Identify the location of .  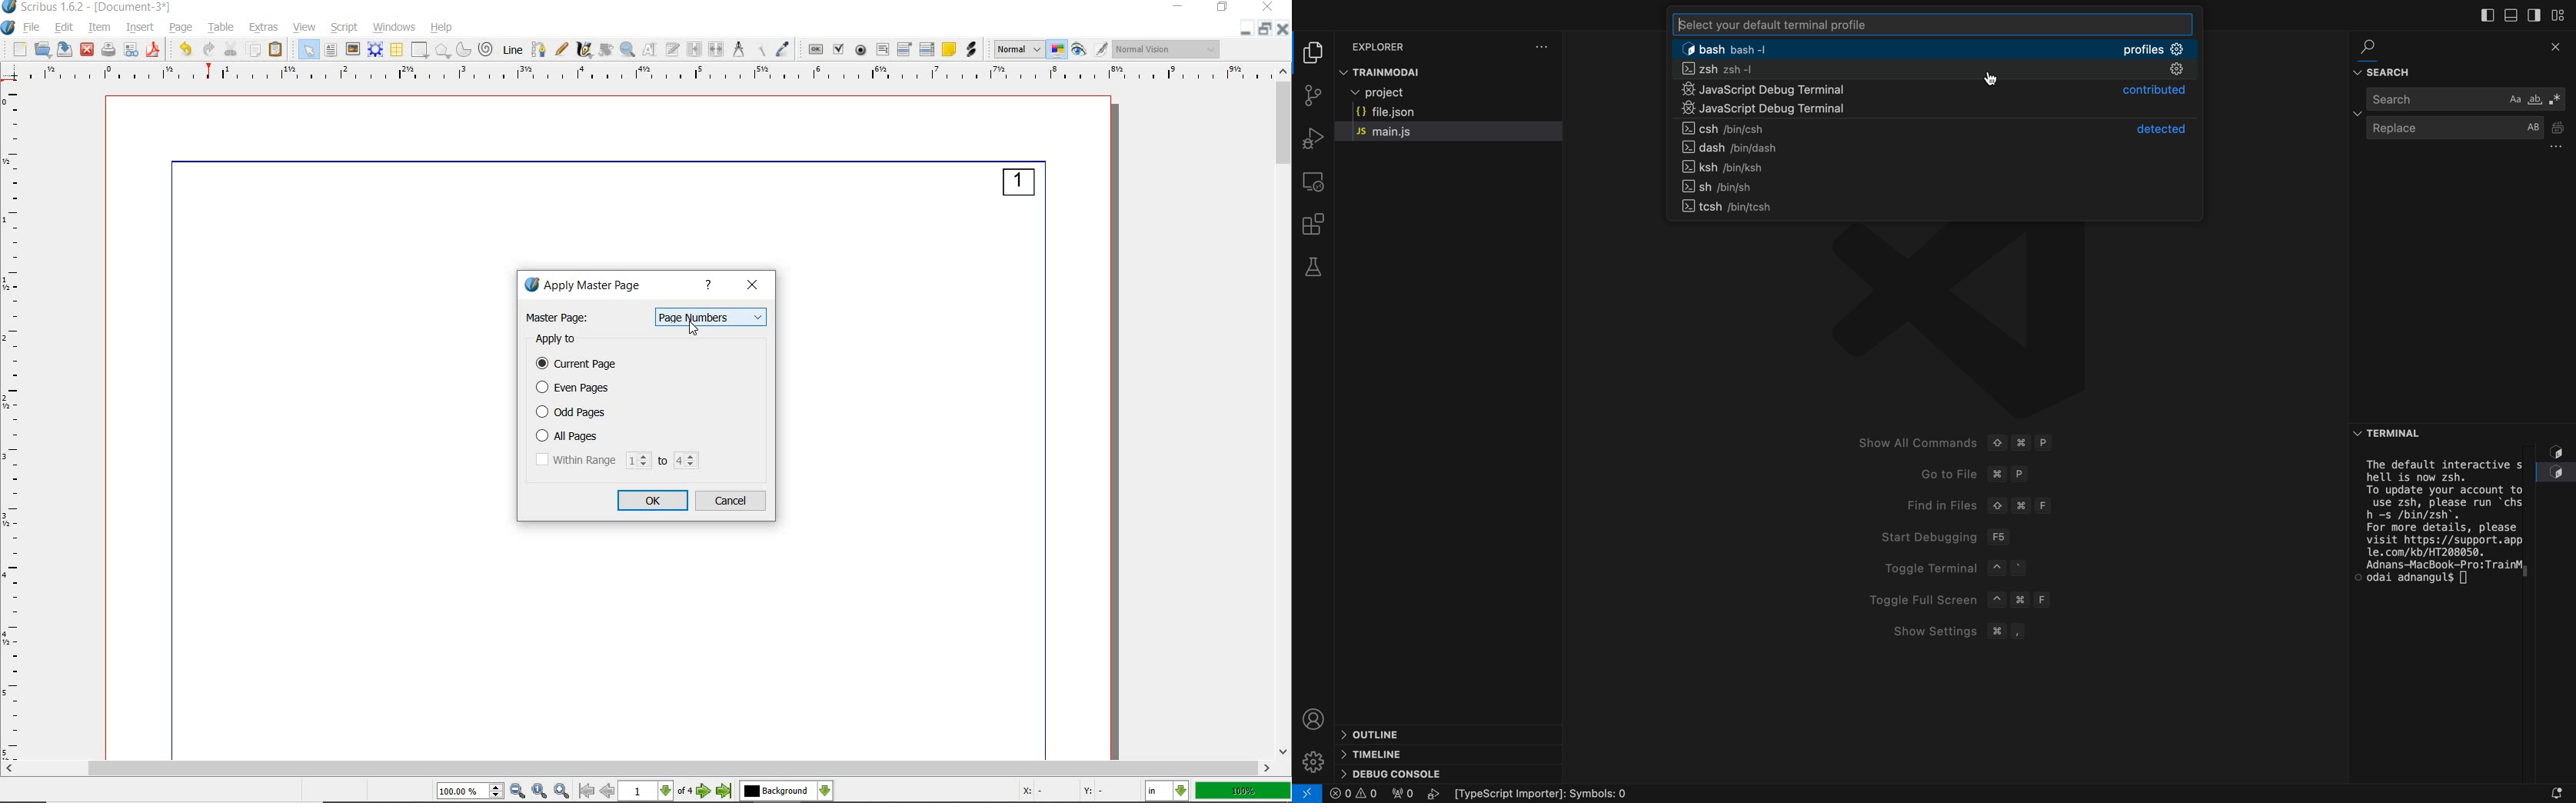
(1932, 148).